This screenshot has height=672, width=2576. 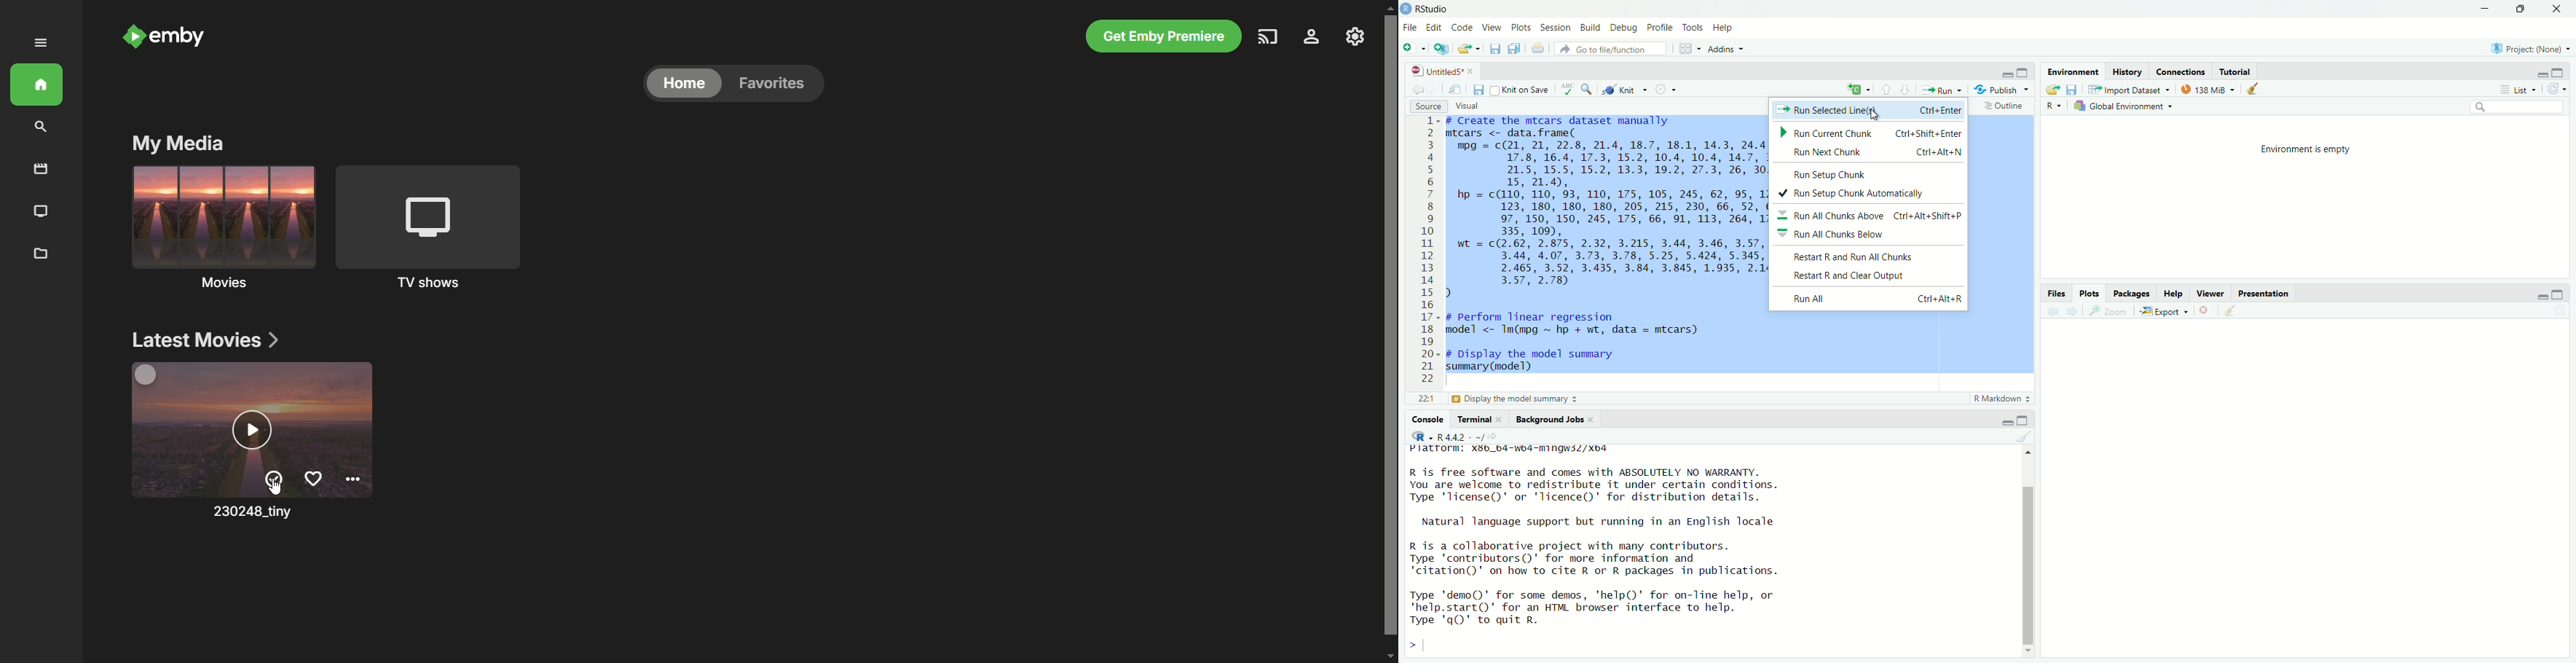 I want to click on R 4.4.2, so click(x=1445, y=436).